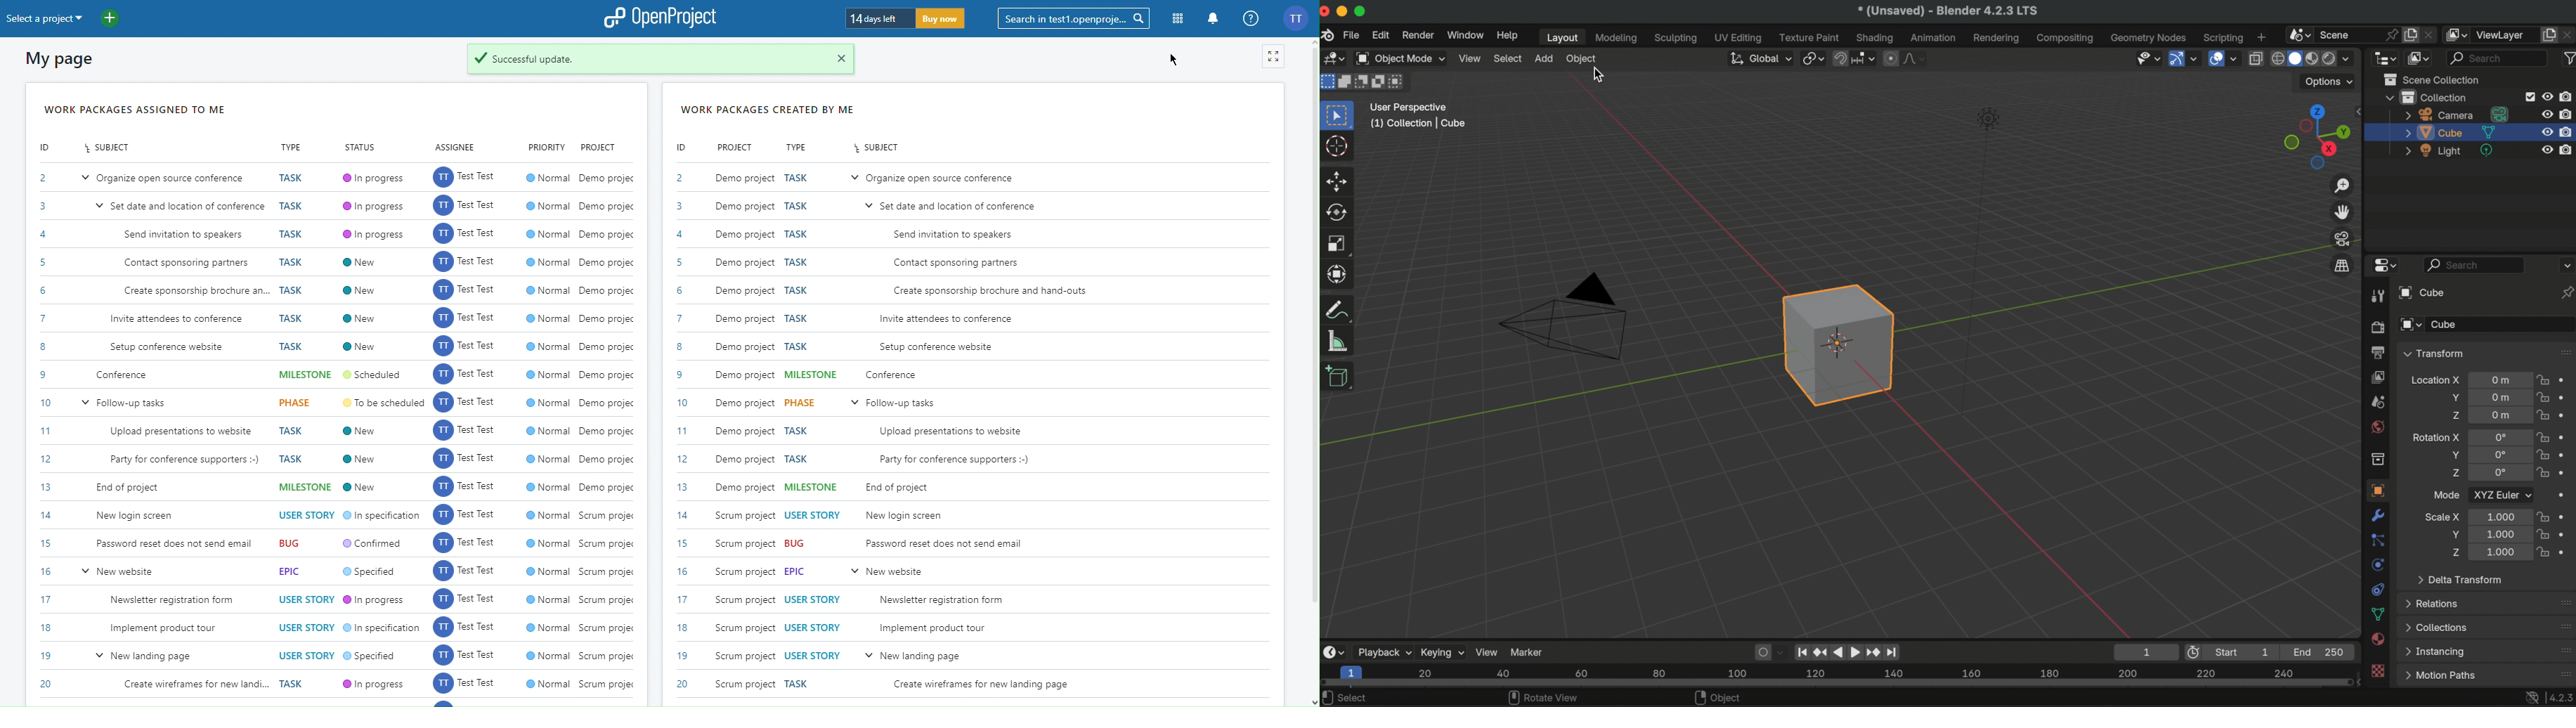  What do you see at coordinates (2498, 396) in the screenshot?
I see `location of object` at bounding box center [2498, 396].